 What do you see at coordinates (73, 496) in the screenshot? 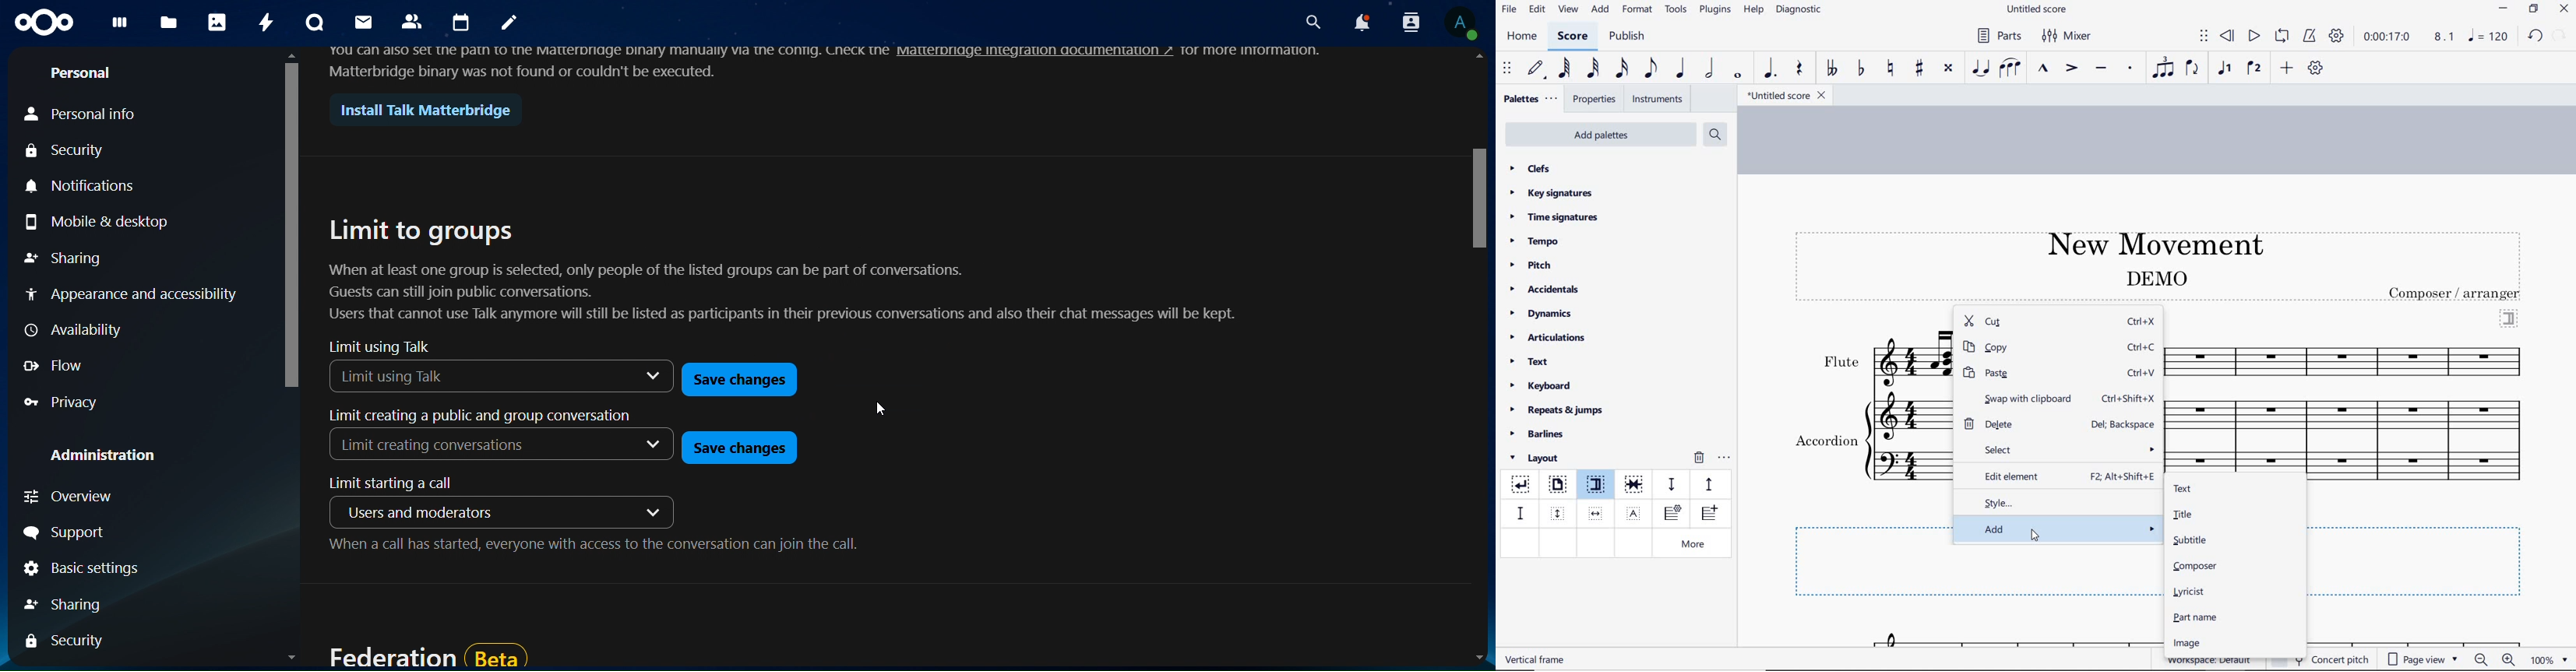
I see `overview` at bounding box center [73, 496].